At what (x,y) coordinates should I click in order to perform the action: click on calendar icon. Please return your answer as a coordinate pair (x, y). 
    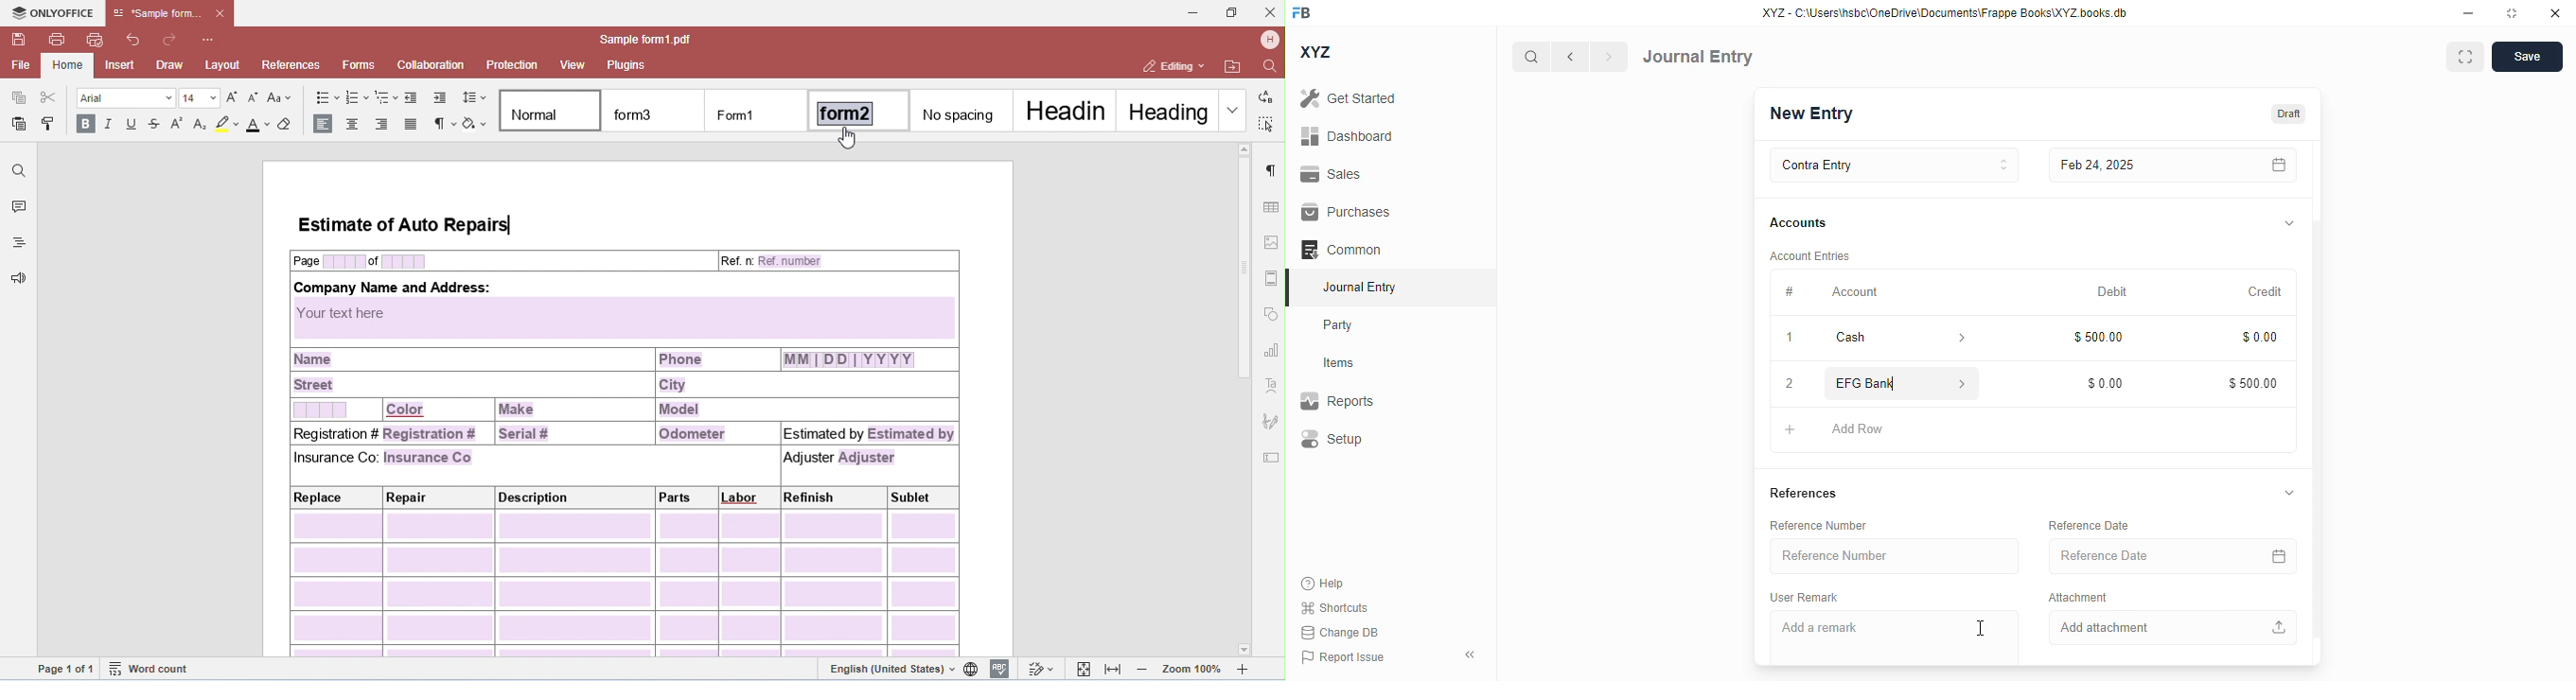
    Looking at the image, I should click on (2275, 166).